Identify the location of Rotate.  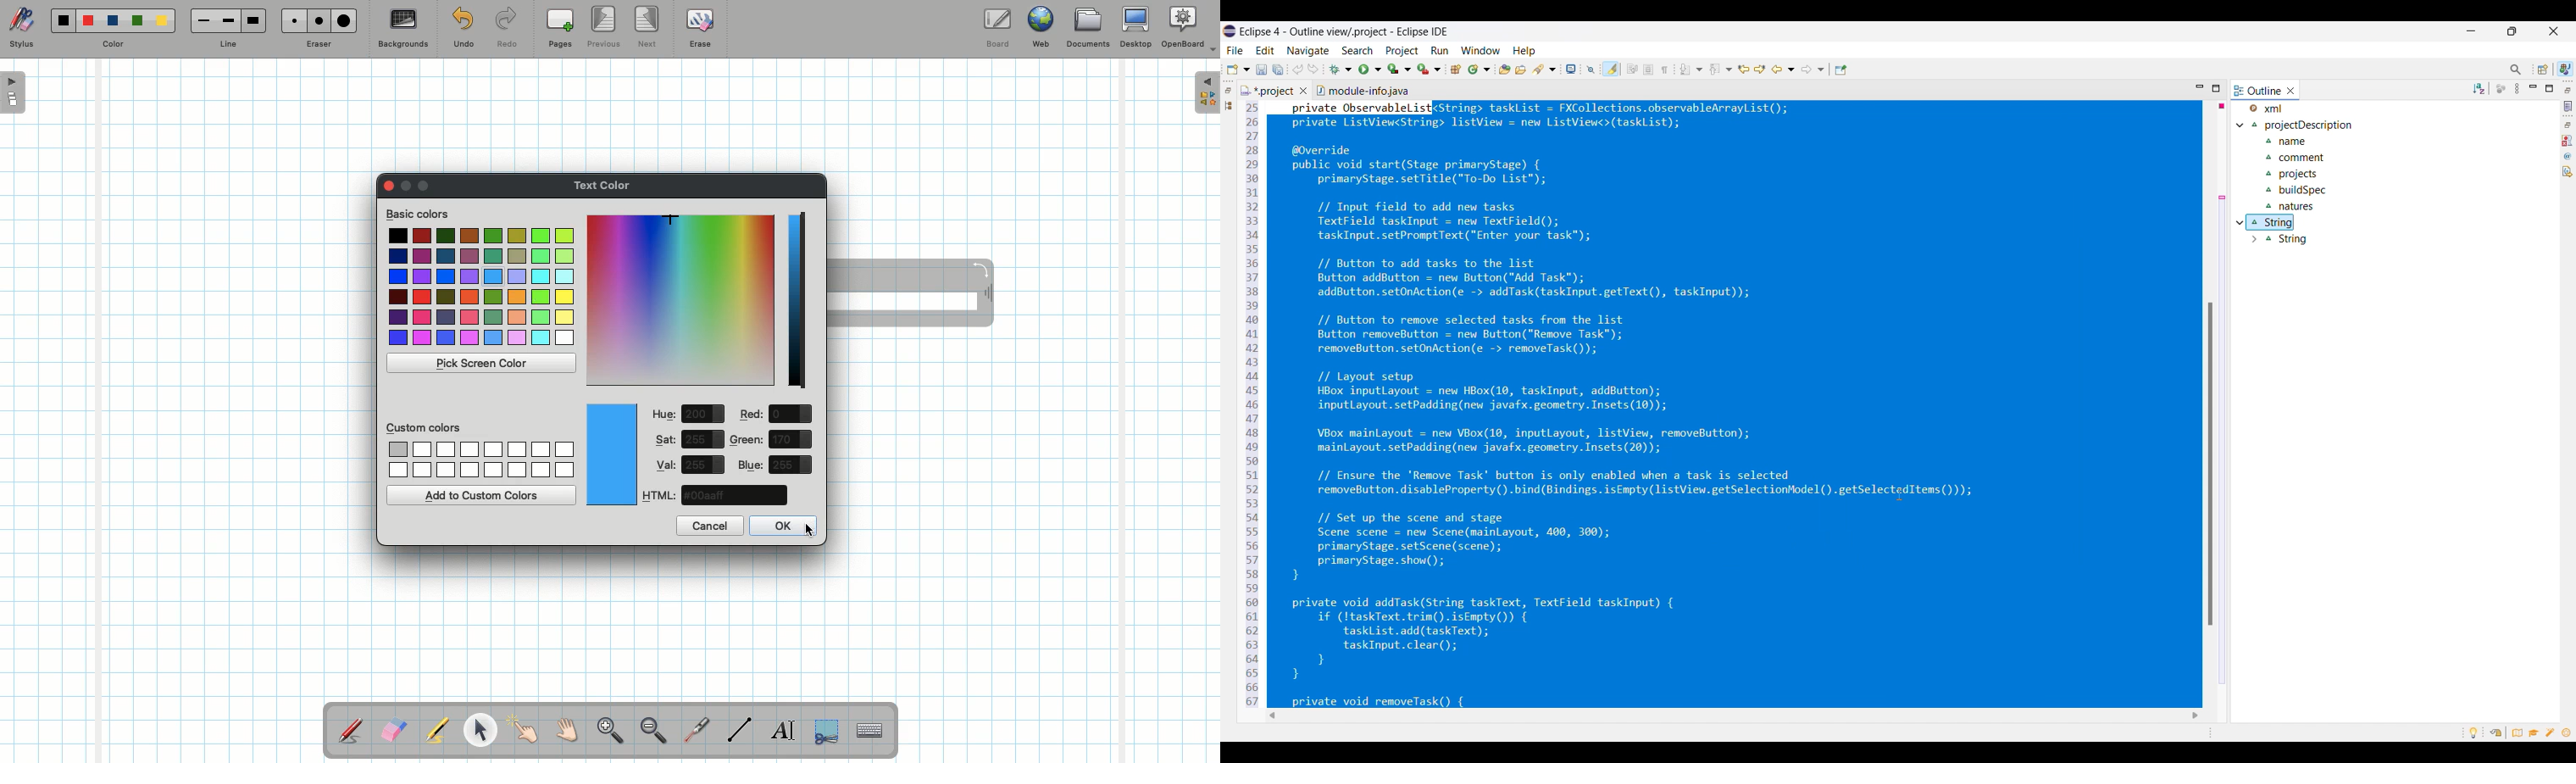
(980, 269).